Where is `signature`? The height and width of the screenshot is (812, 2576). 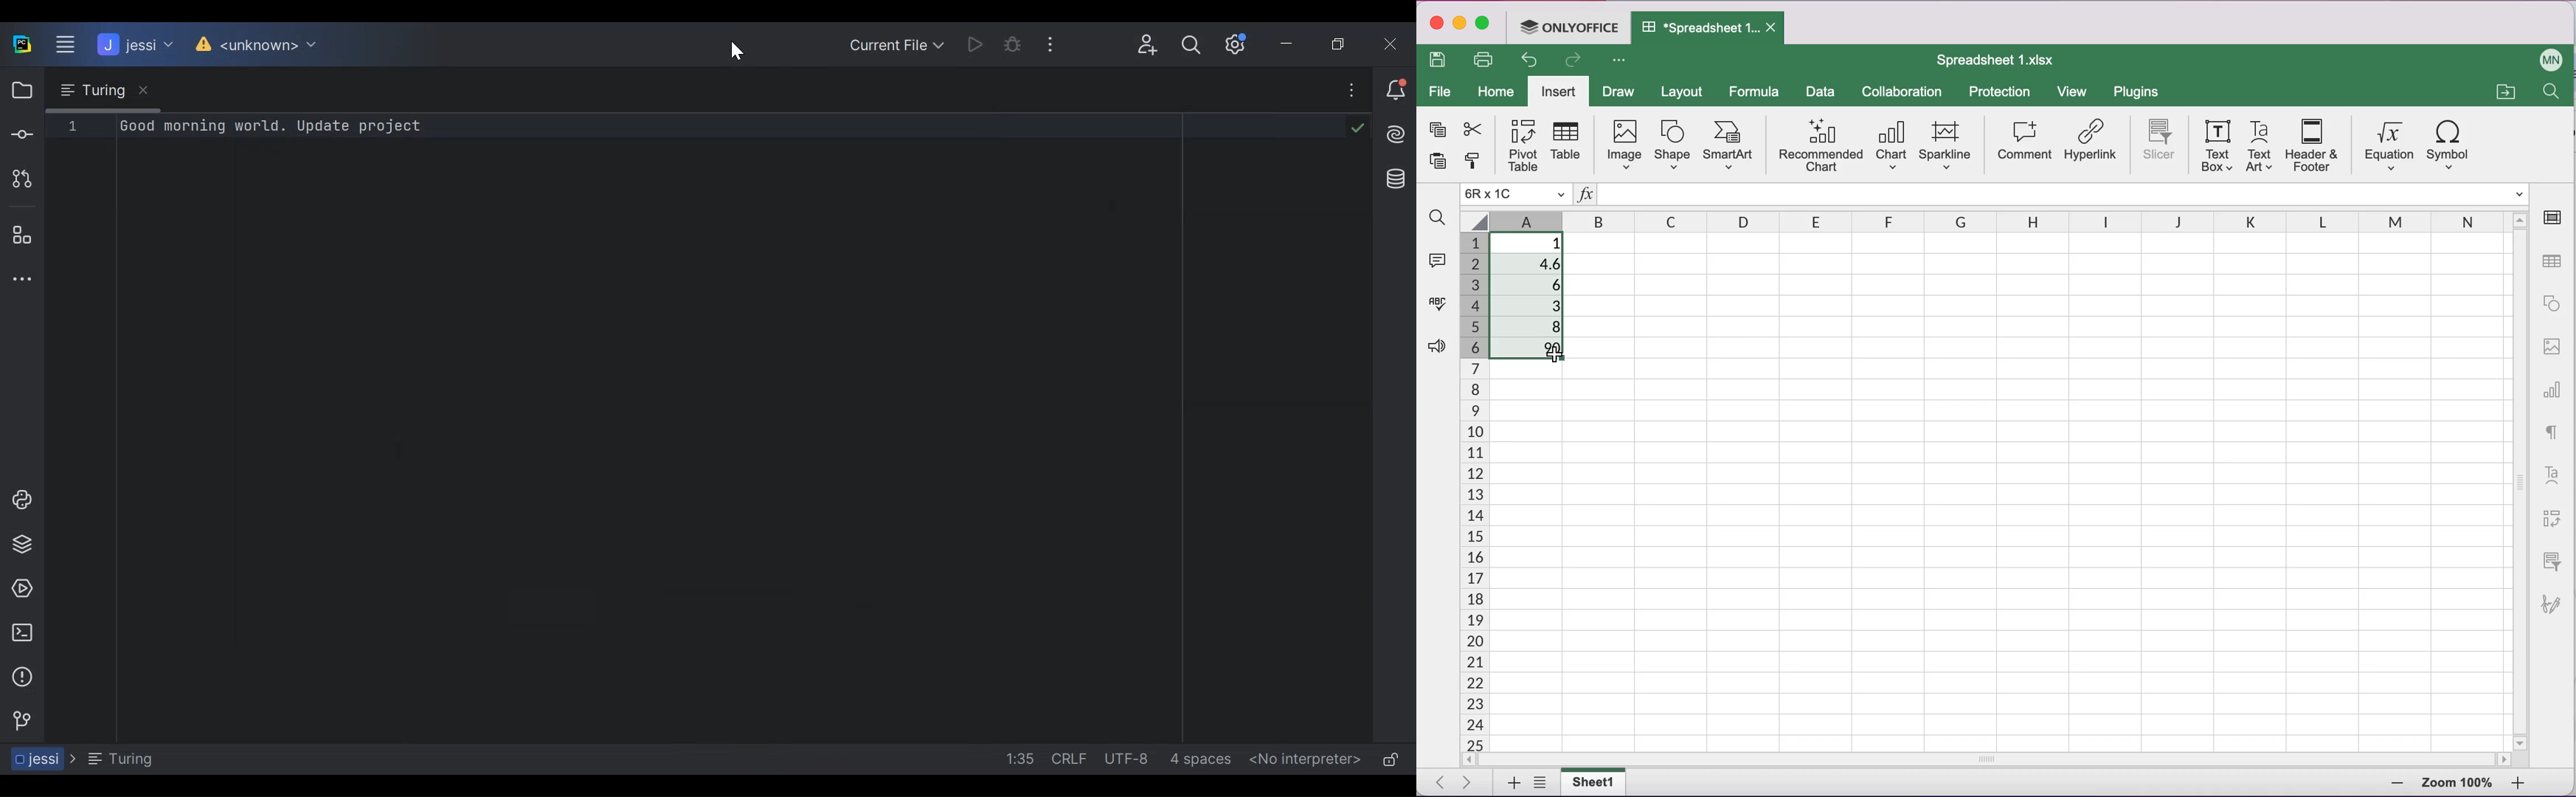 signature is located at coordinates (2553, 606).